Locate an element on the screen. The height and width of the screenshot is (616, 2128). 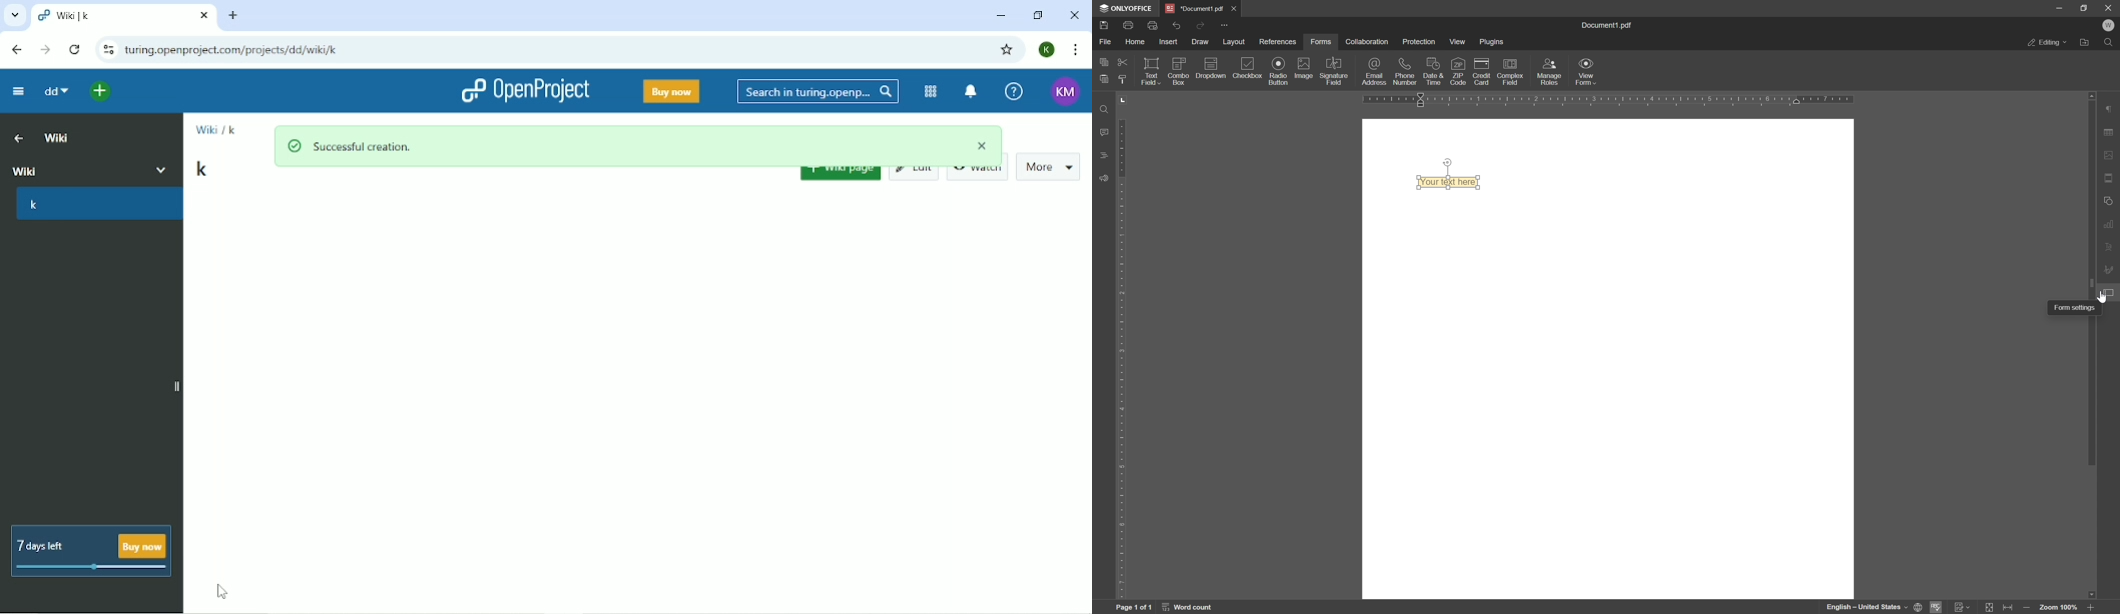
Up is located at coordinates (16, 136).